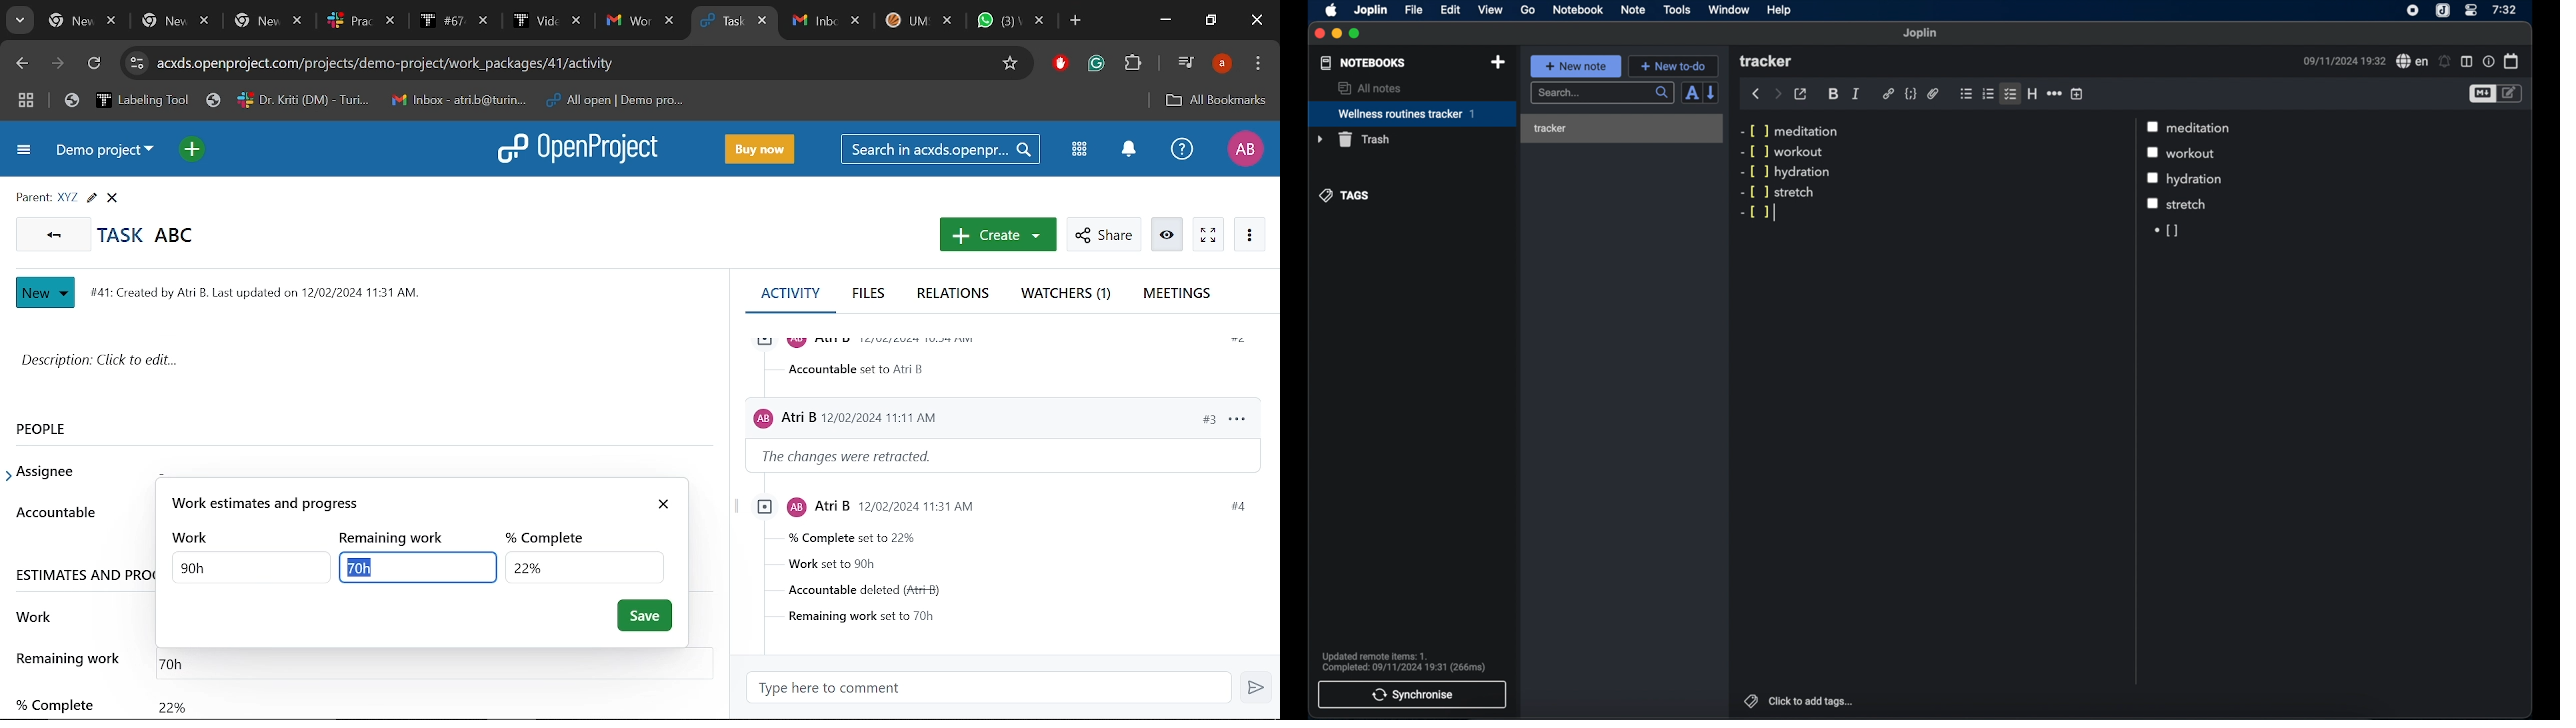  Describe the element at coordinates (2053, 93) in the screenshot. I see `horizontal rule` at that location.